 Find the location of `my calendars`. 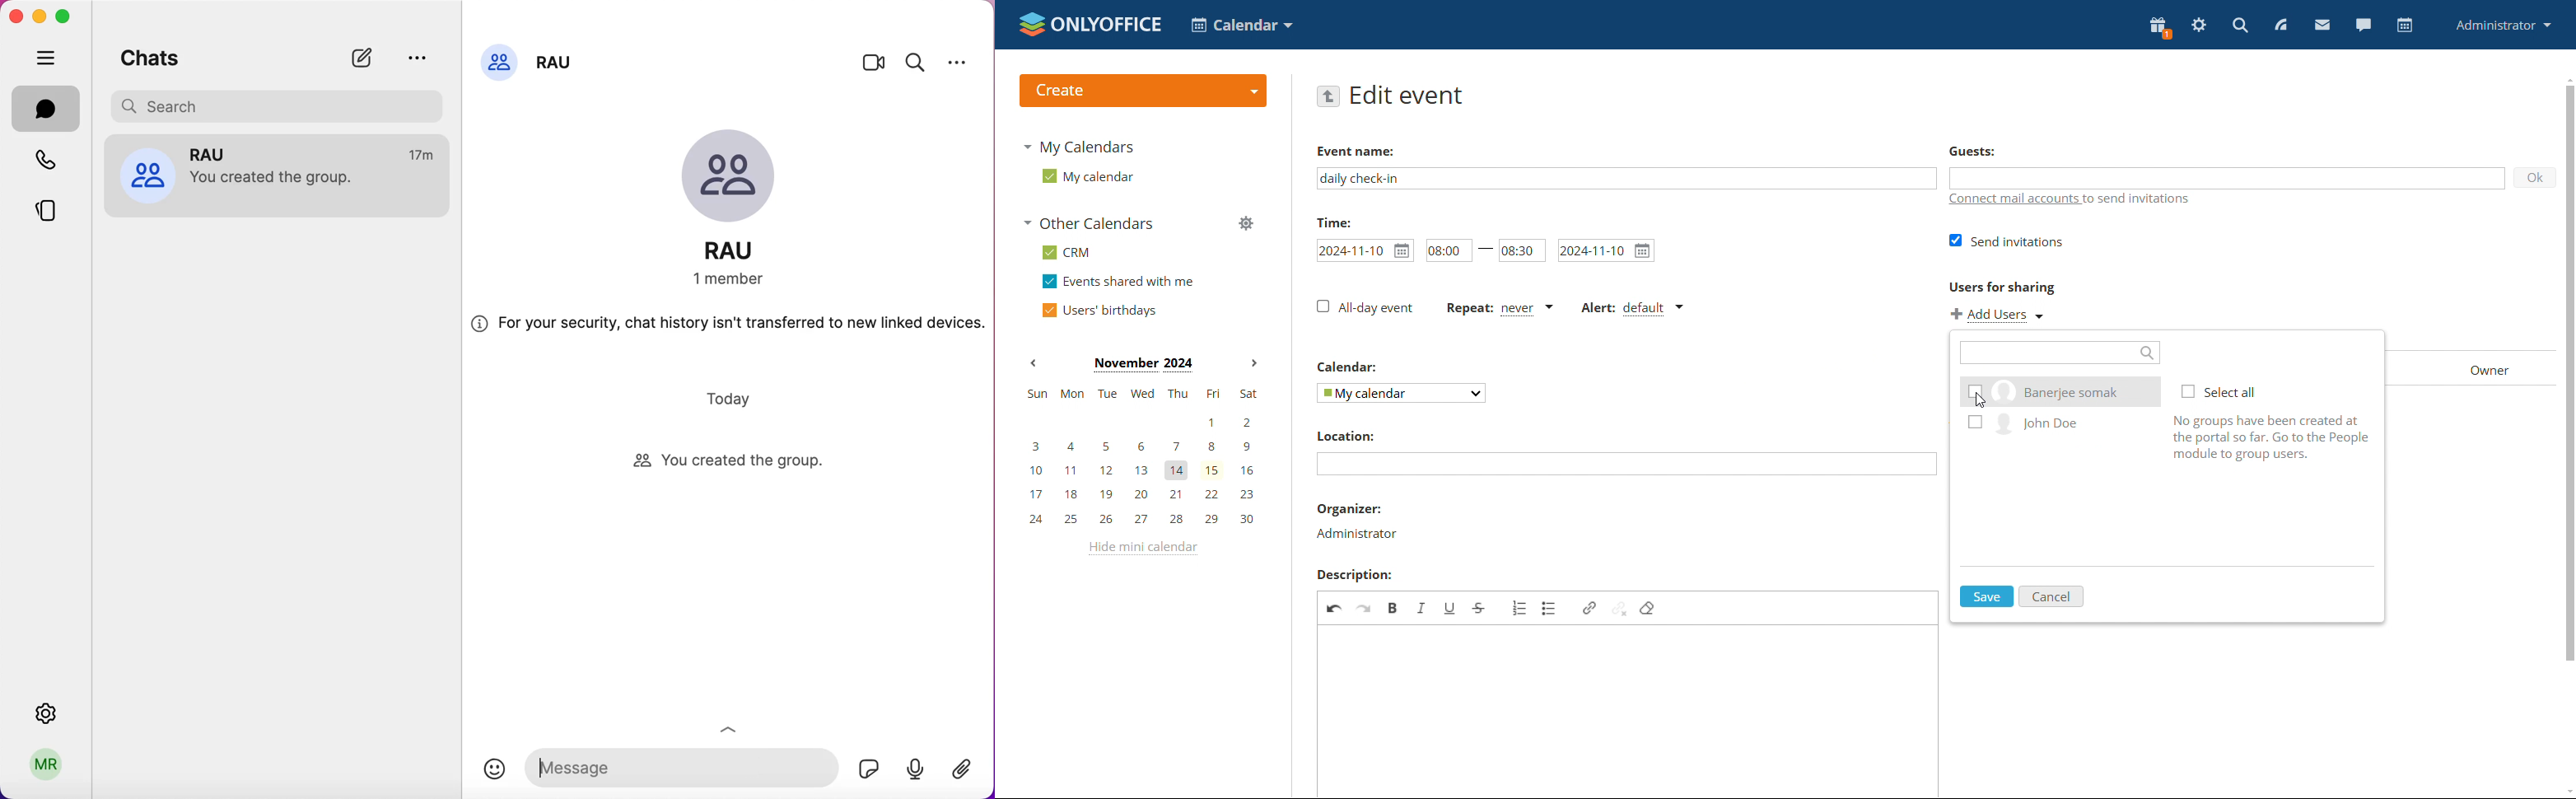

my calendars is located at coordinates (1077, 147).